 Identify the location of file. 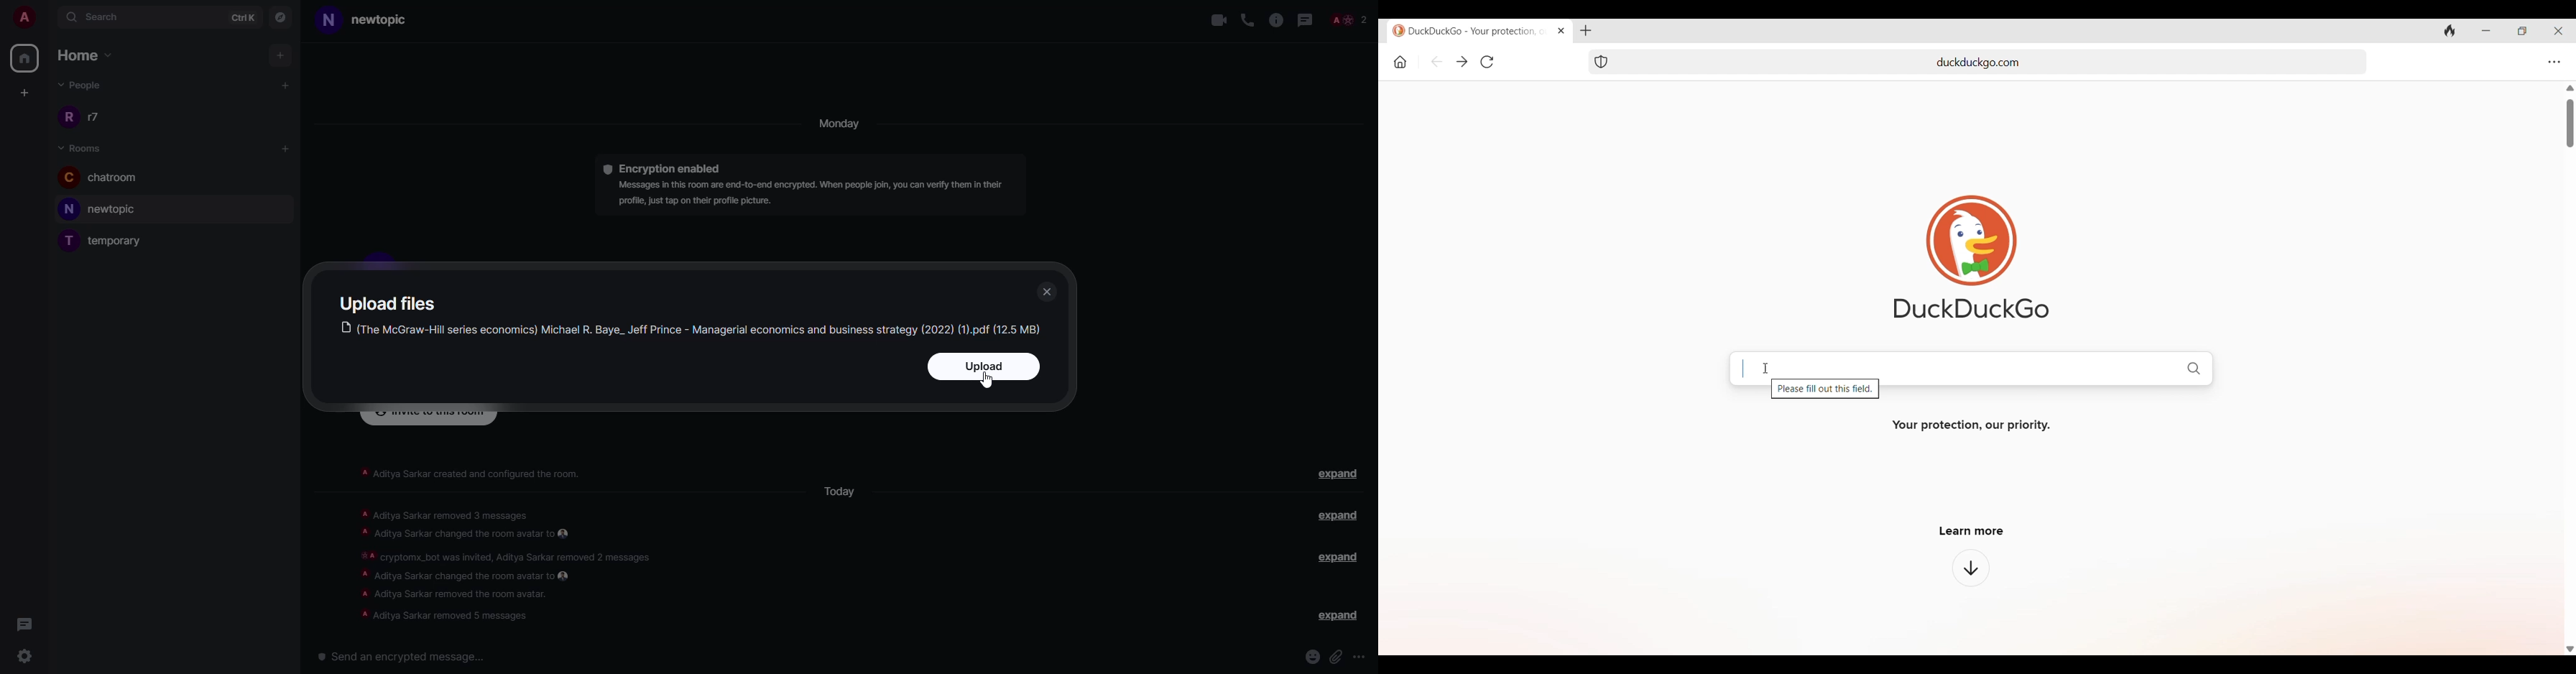
(692, 328).